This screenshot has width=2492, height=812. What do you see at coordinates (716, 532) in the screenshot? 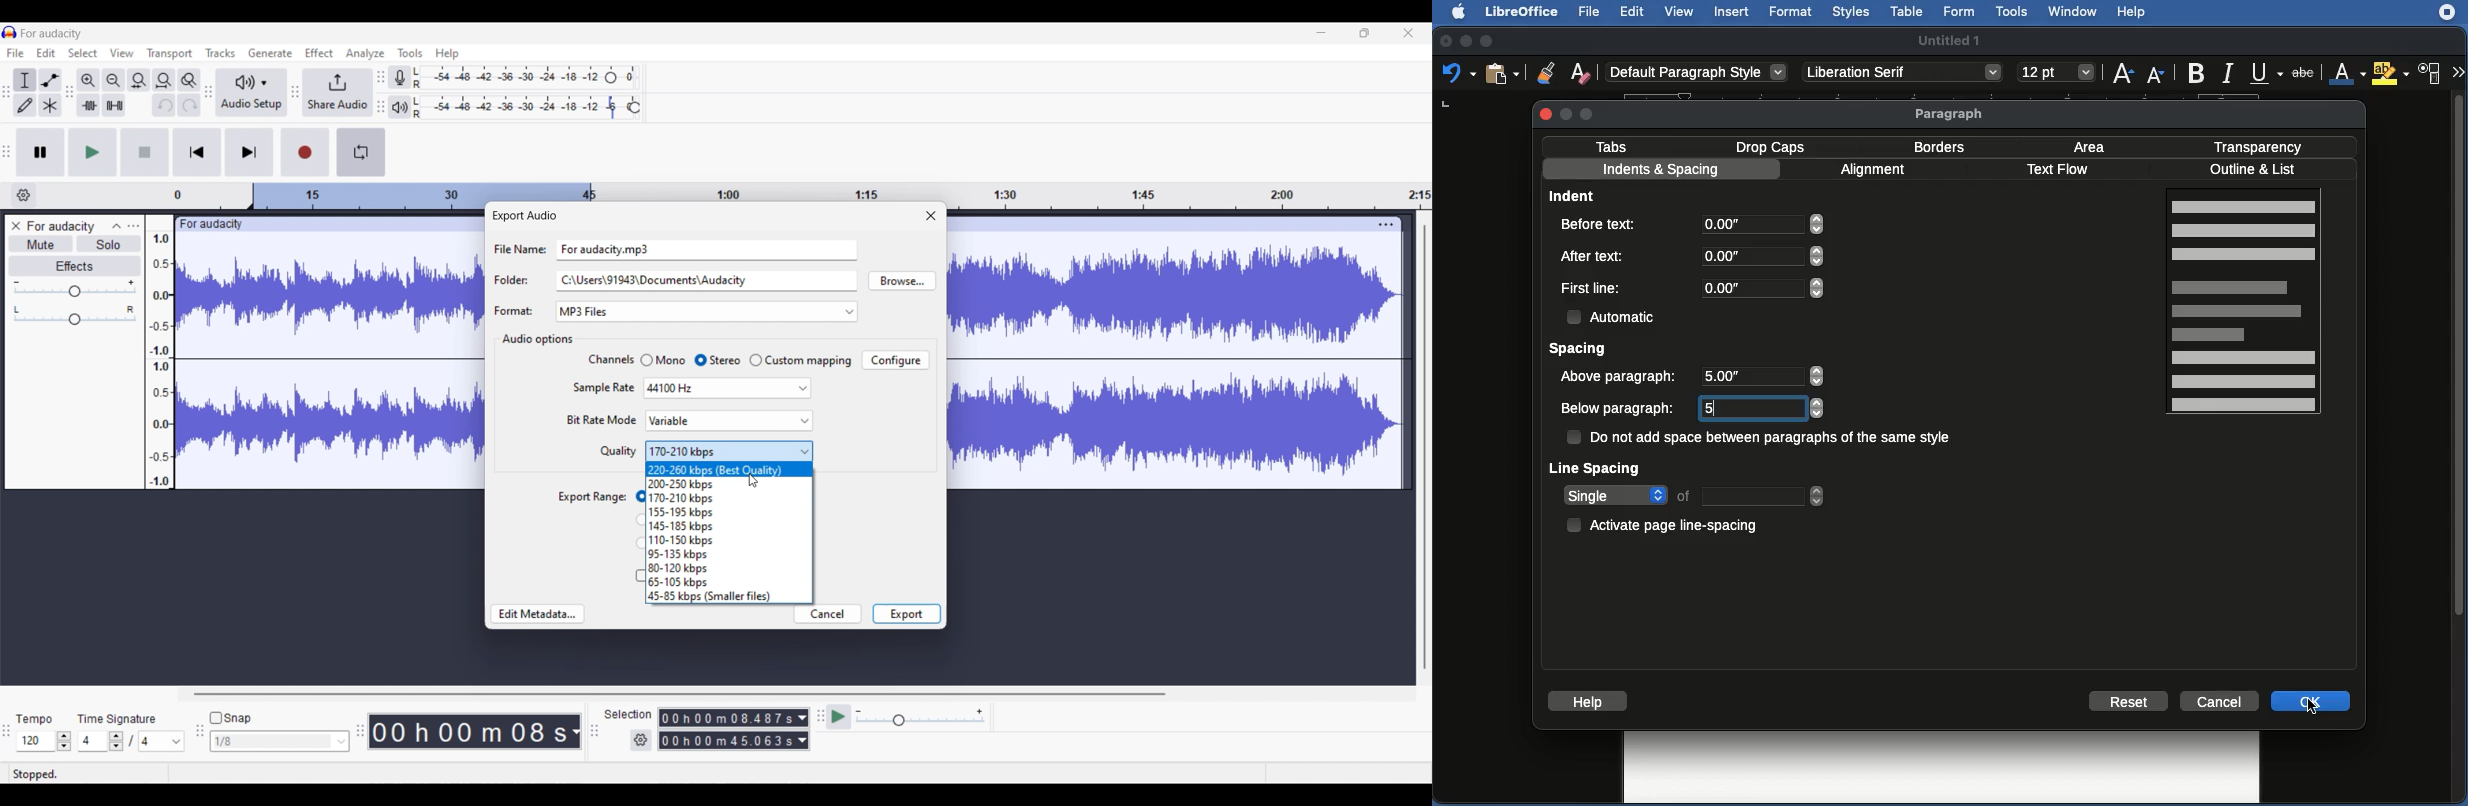
I see `Quality options` at bounding box center [716, 532].